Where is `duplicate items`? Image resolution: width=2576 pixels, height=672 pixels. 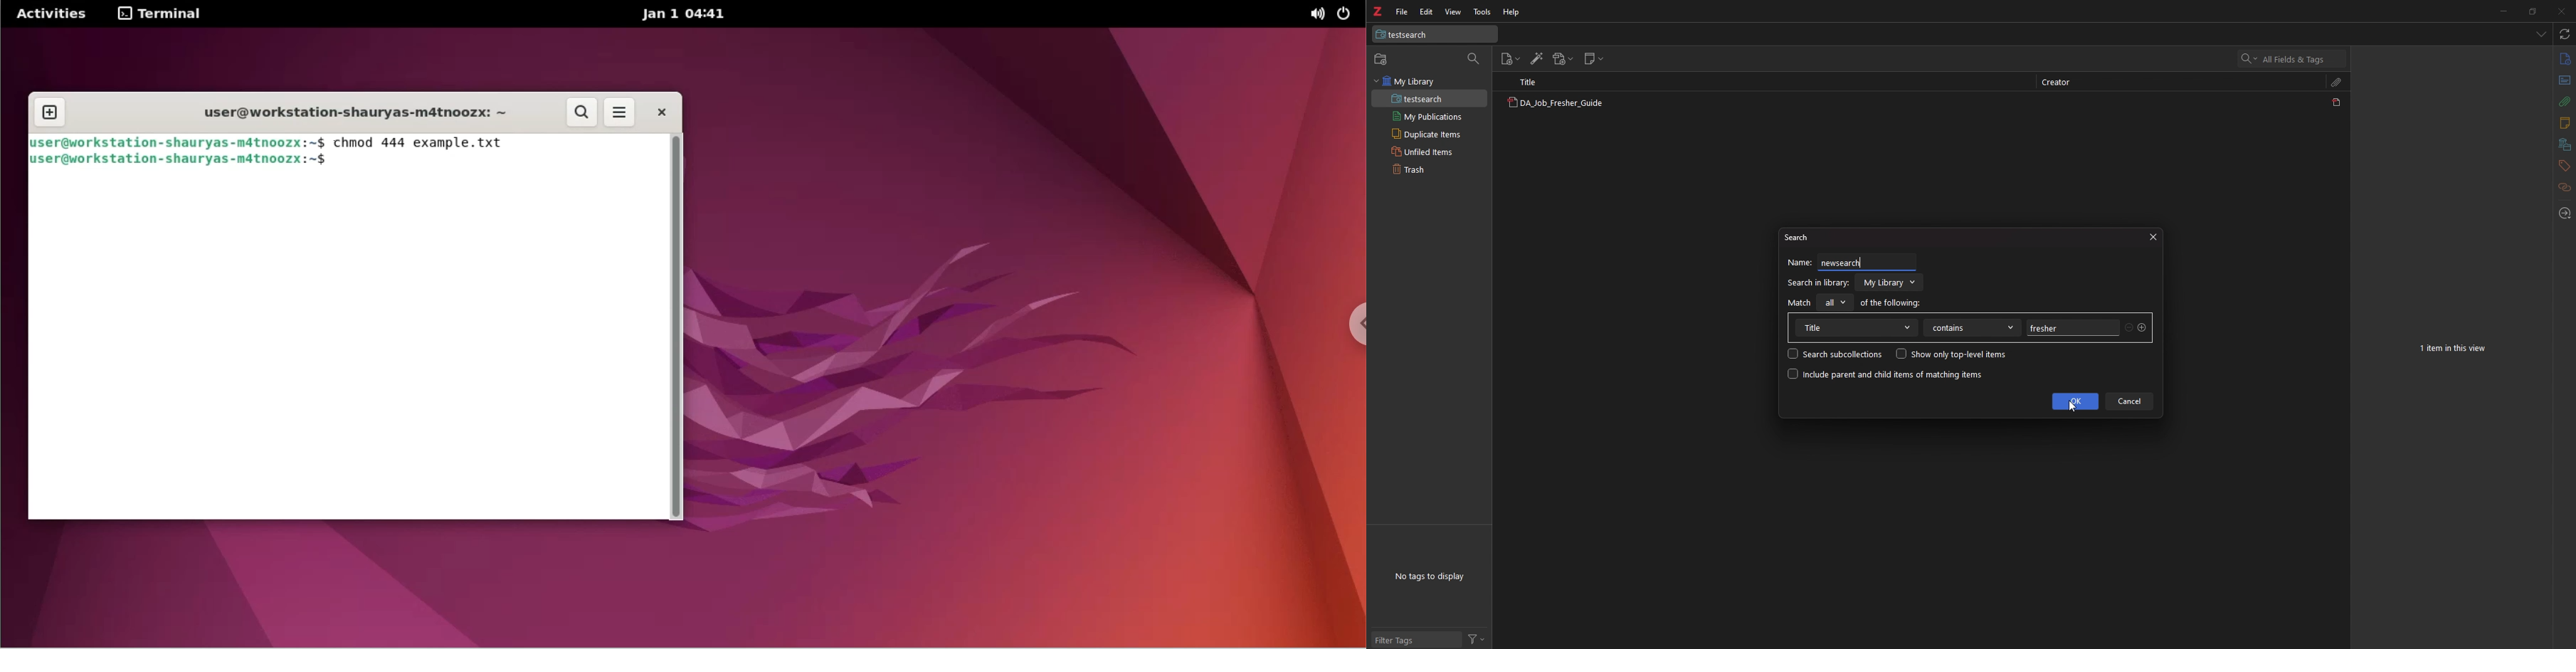 duplicate items is located at coordinates (1429, 134).